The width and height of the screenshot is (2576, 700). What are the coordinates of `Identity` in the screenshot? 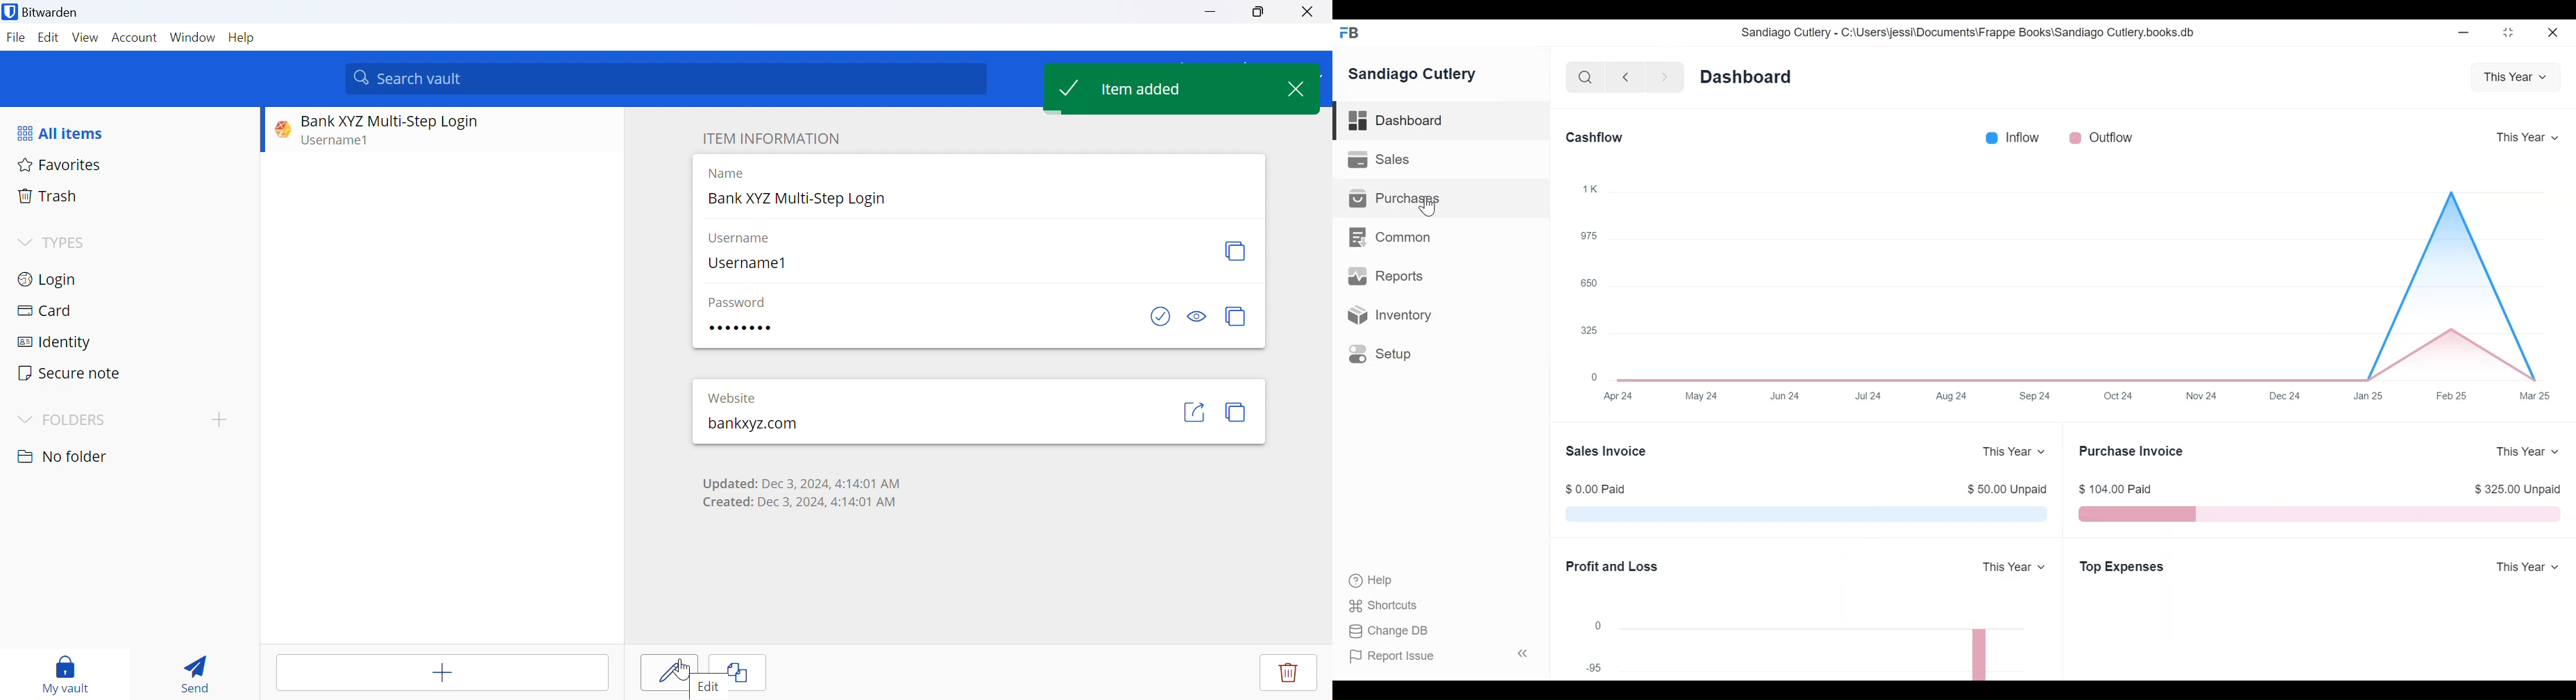 It's located at (55, 342).